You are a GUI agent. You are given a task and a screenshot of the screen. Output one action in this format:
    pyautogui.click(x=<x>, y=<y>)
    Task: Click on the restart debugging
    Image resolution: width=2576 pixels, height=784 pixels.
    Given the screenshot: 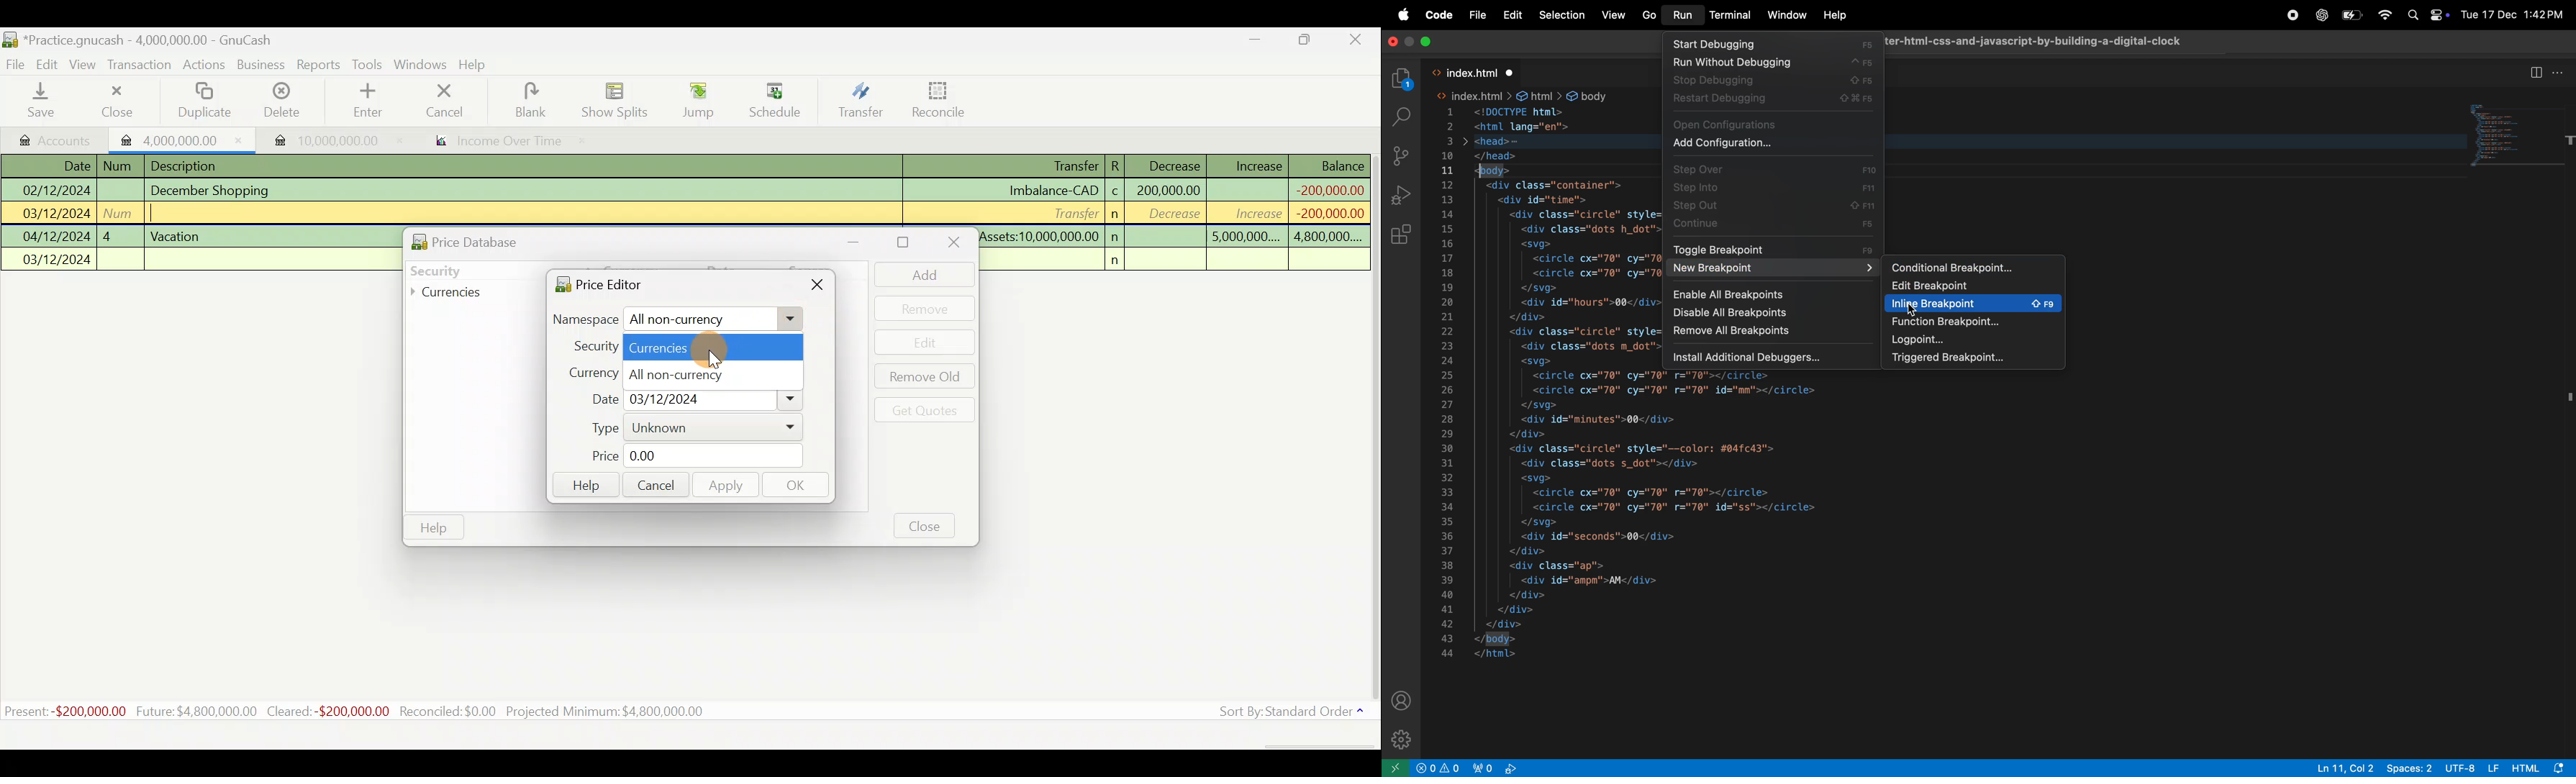 What is the action you would take?
    pyautogui.click(x=1773, y=101)
    